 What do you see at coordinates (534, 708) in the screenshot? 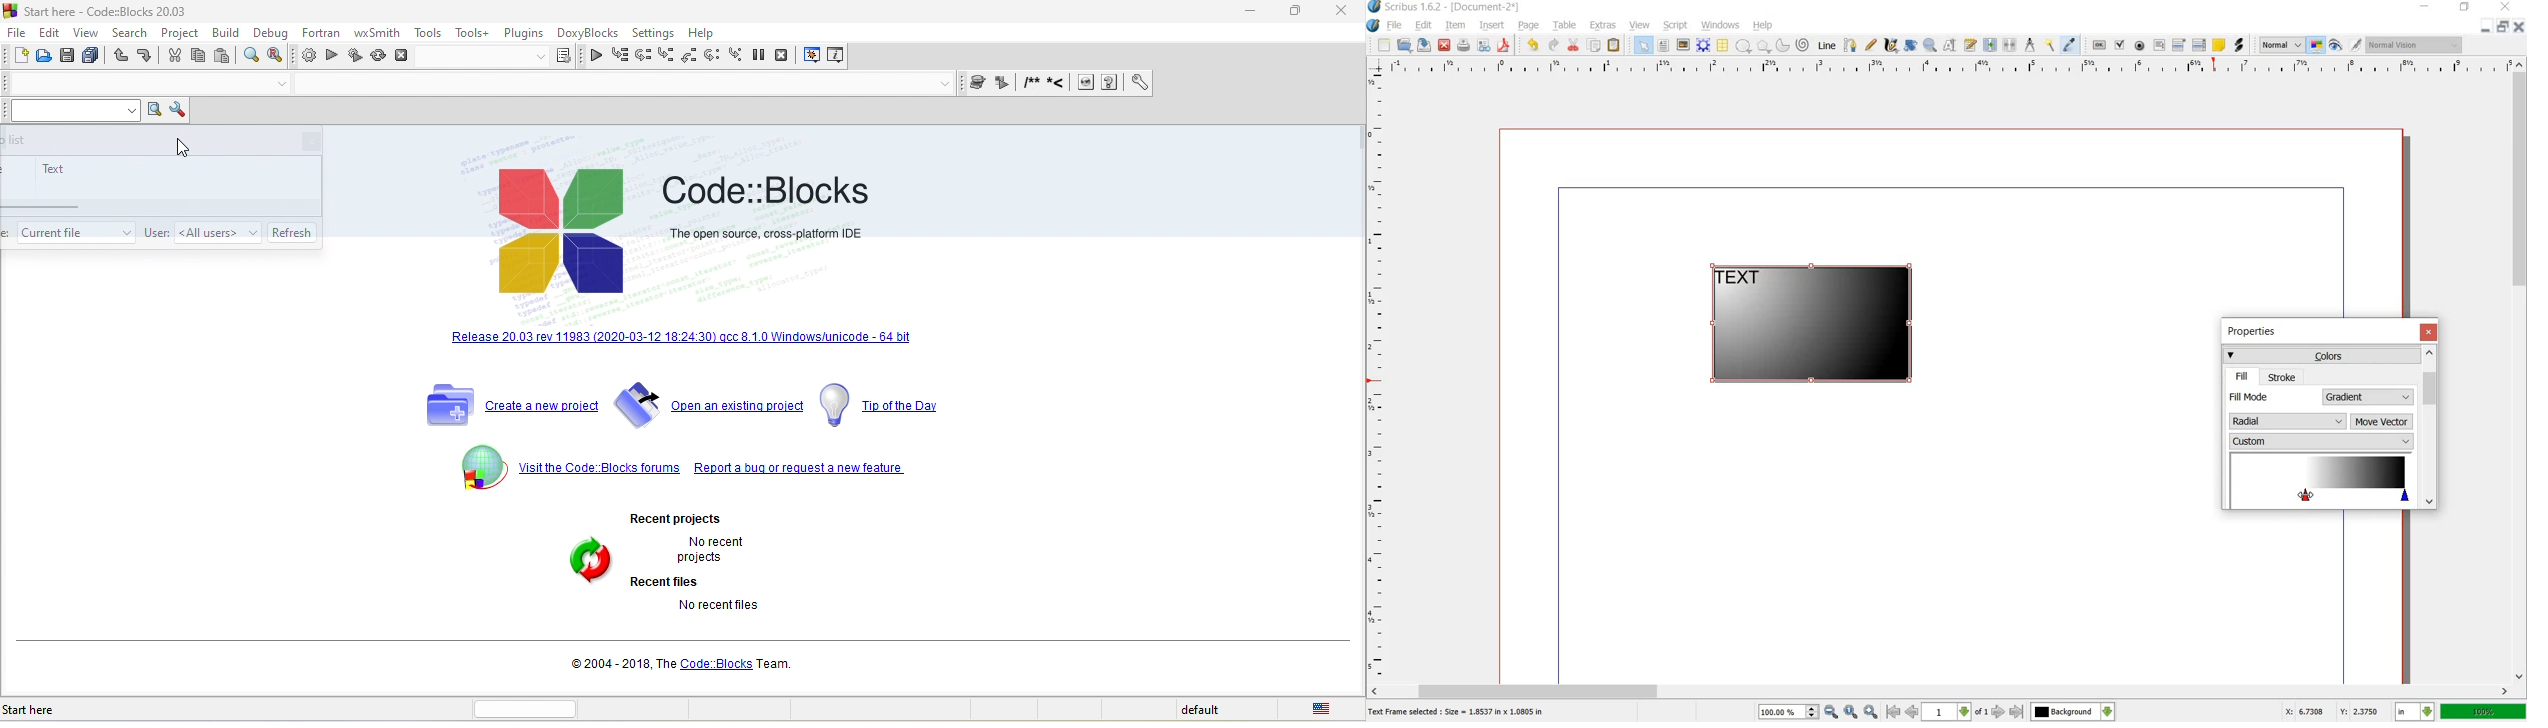
I see `horizontal scroll bar` at bounding box center [534, 708].